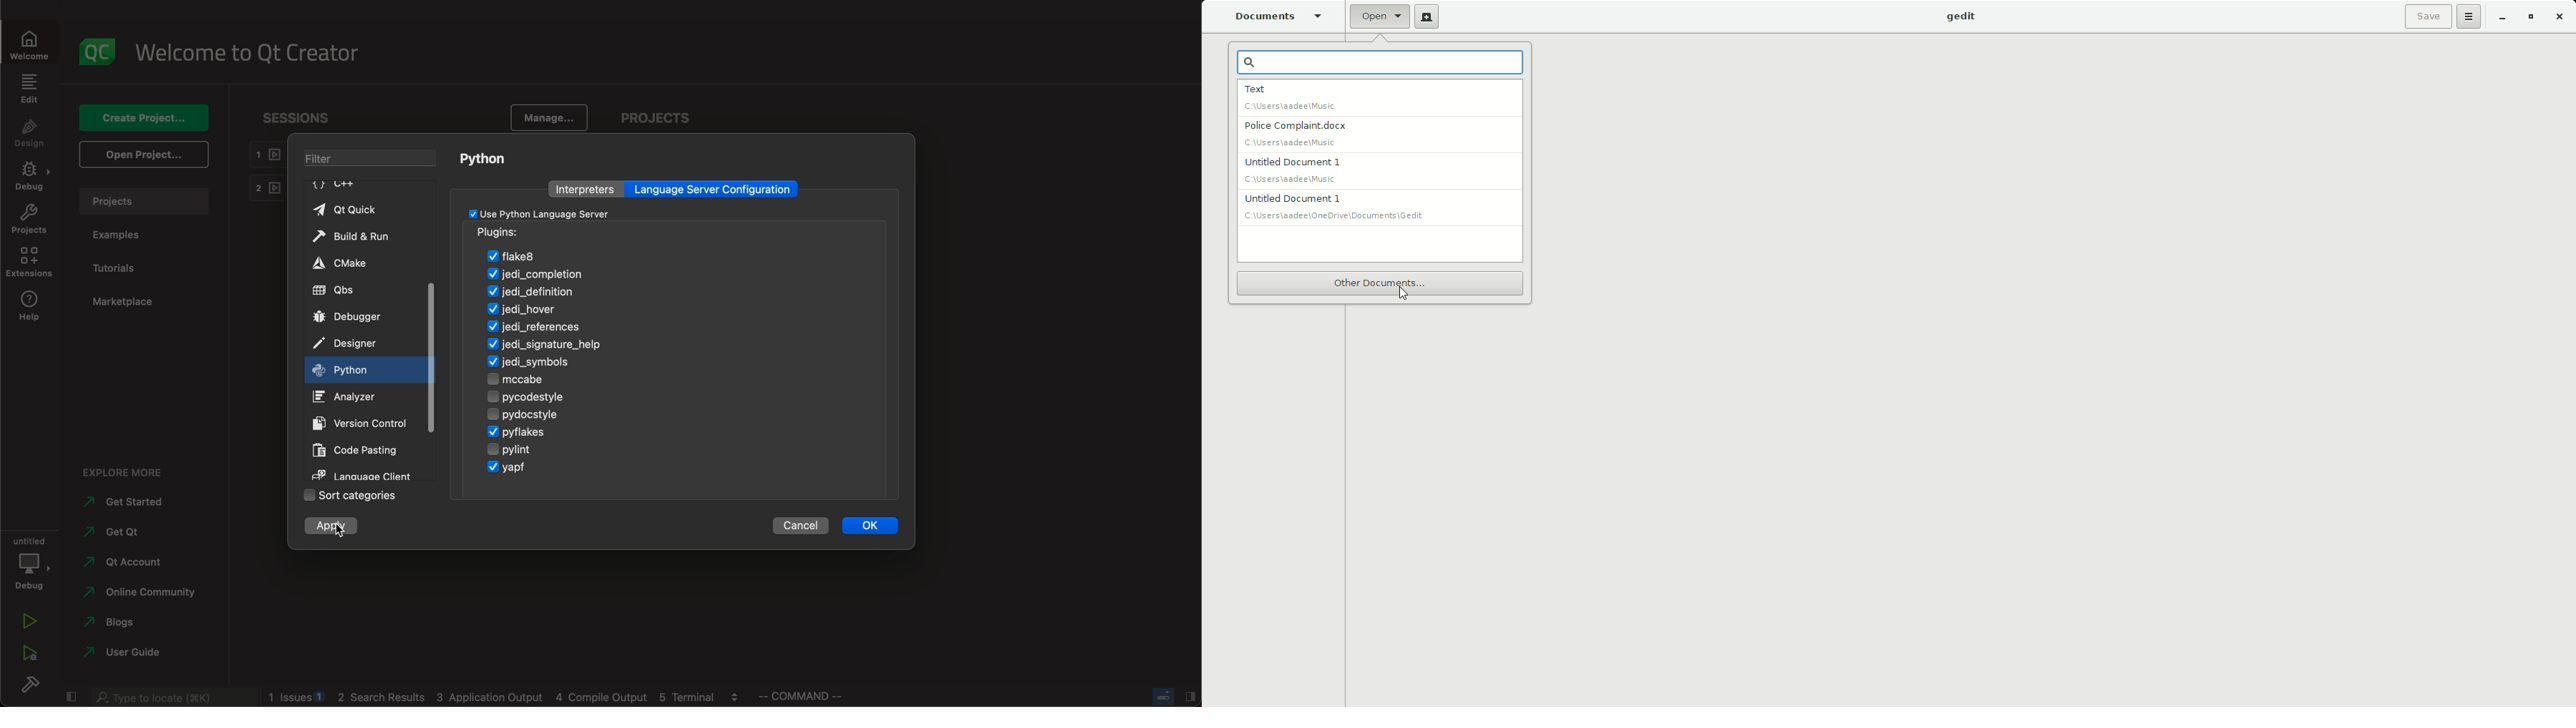 The image size is (2576, 728). Describe the element at coordinates (526, 415) in the screenshot. I see `pydocstyle` at that location.